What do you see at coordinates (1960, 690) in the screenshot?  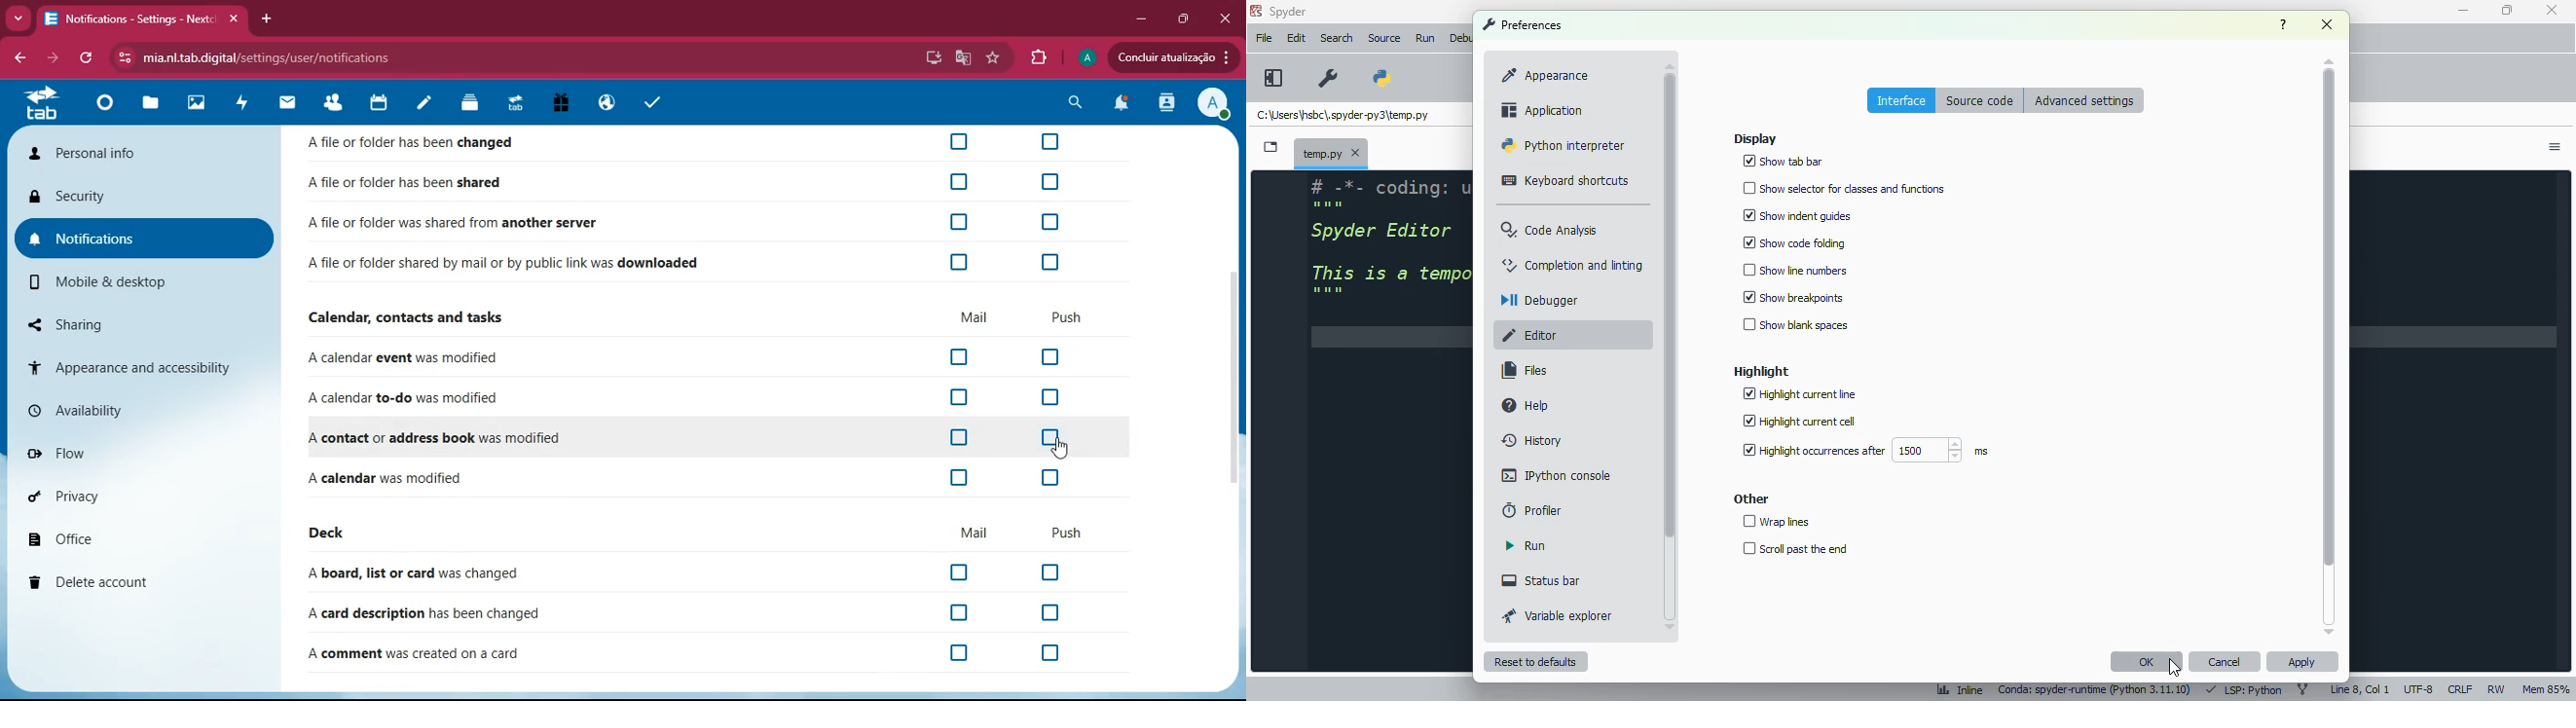 I see `inline` at bounding box center [1960, 690].